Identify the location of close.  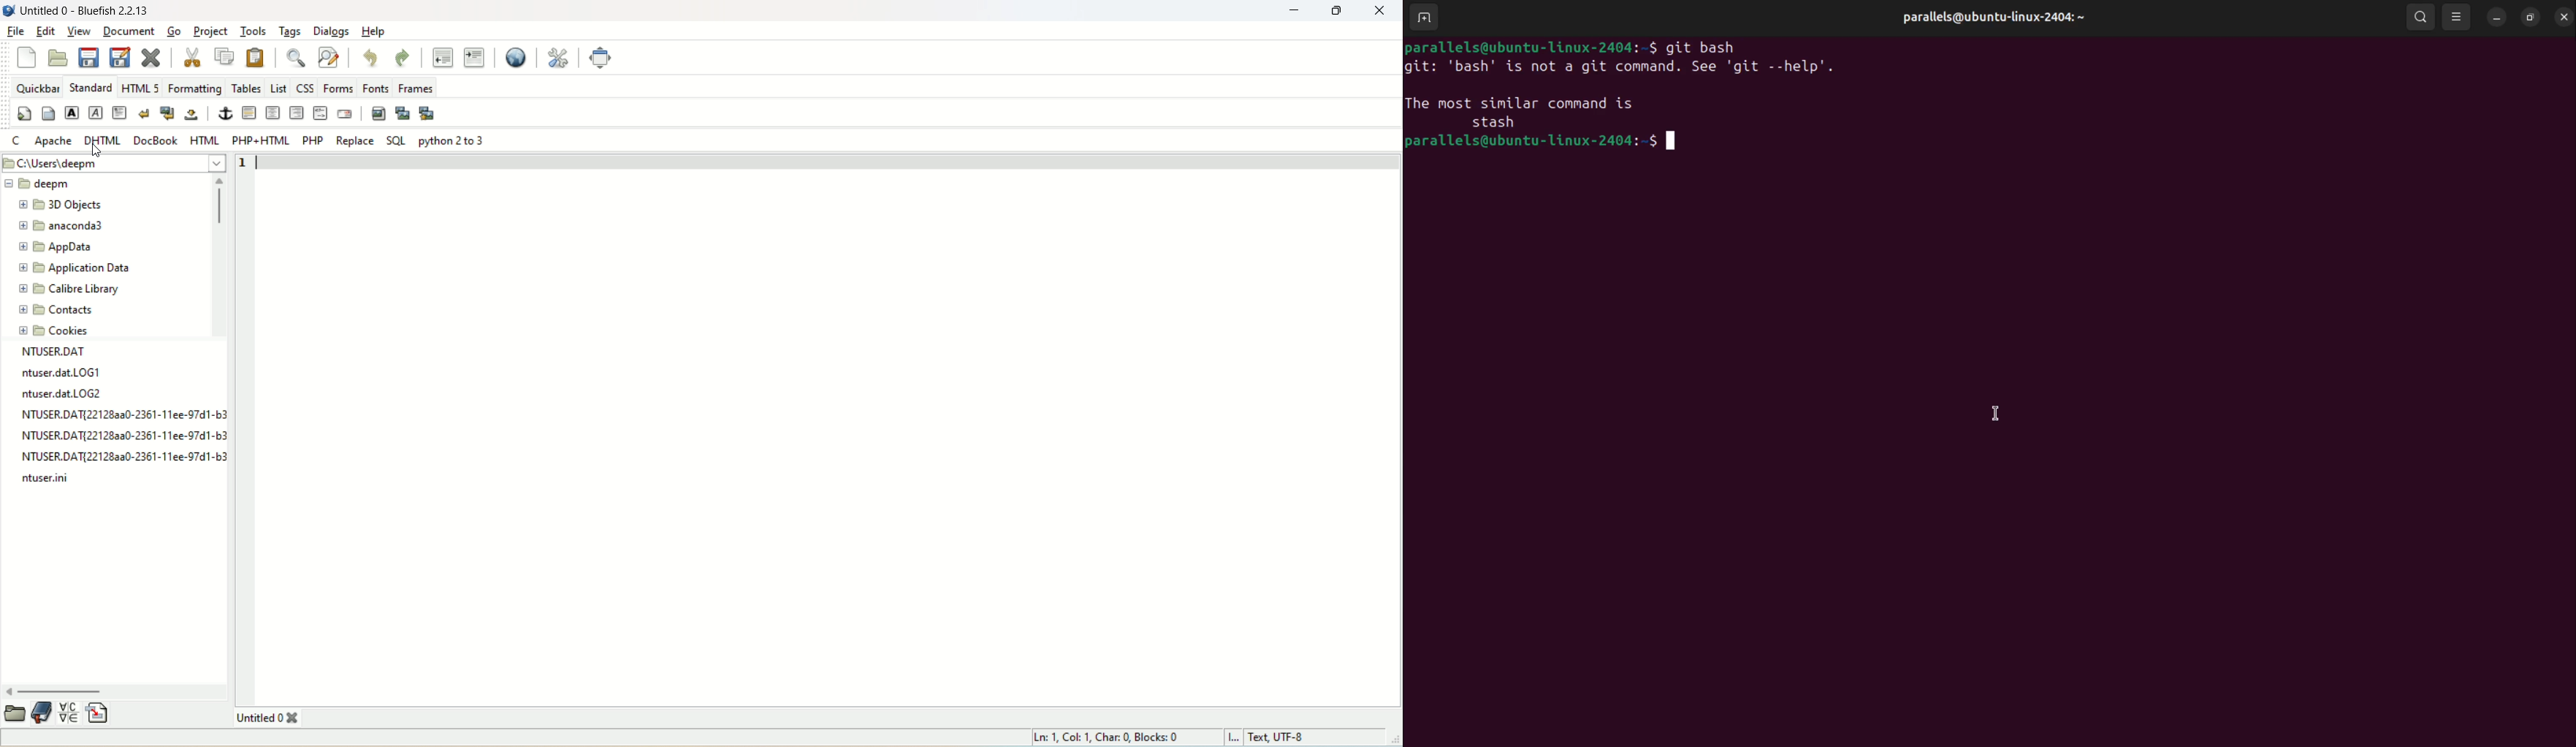
(1382, 12).